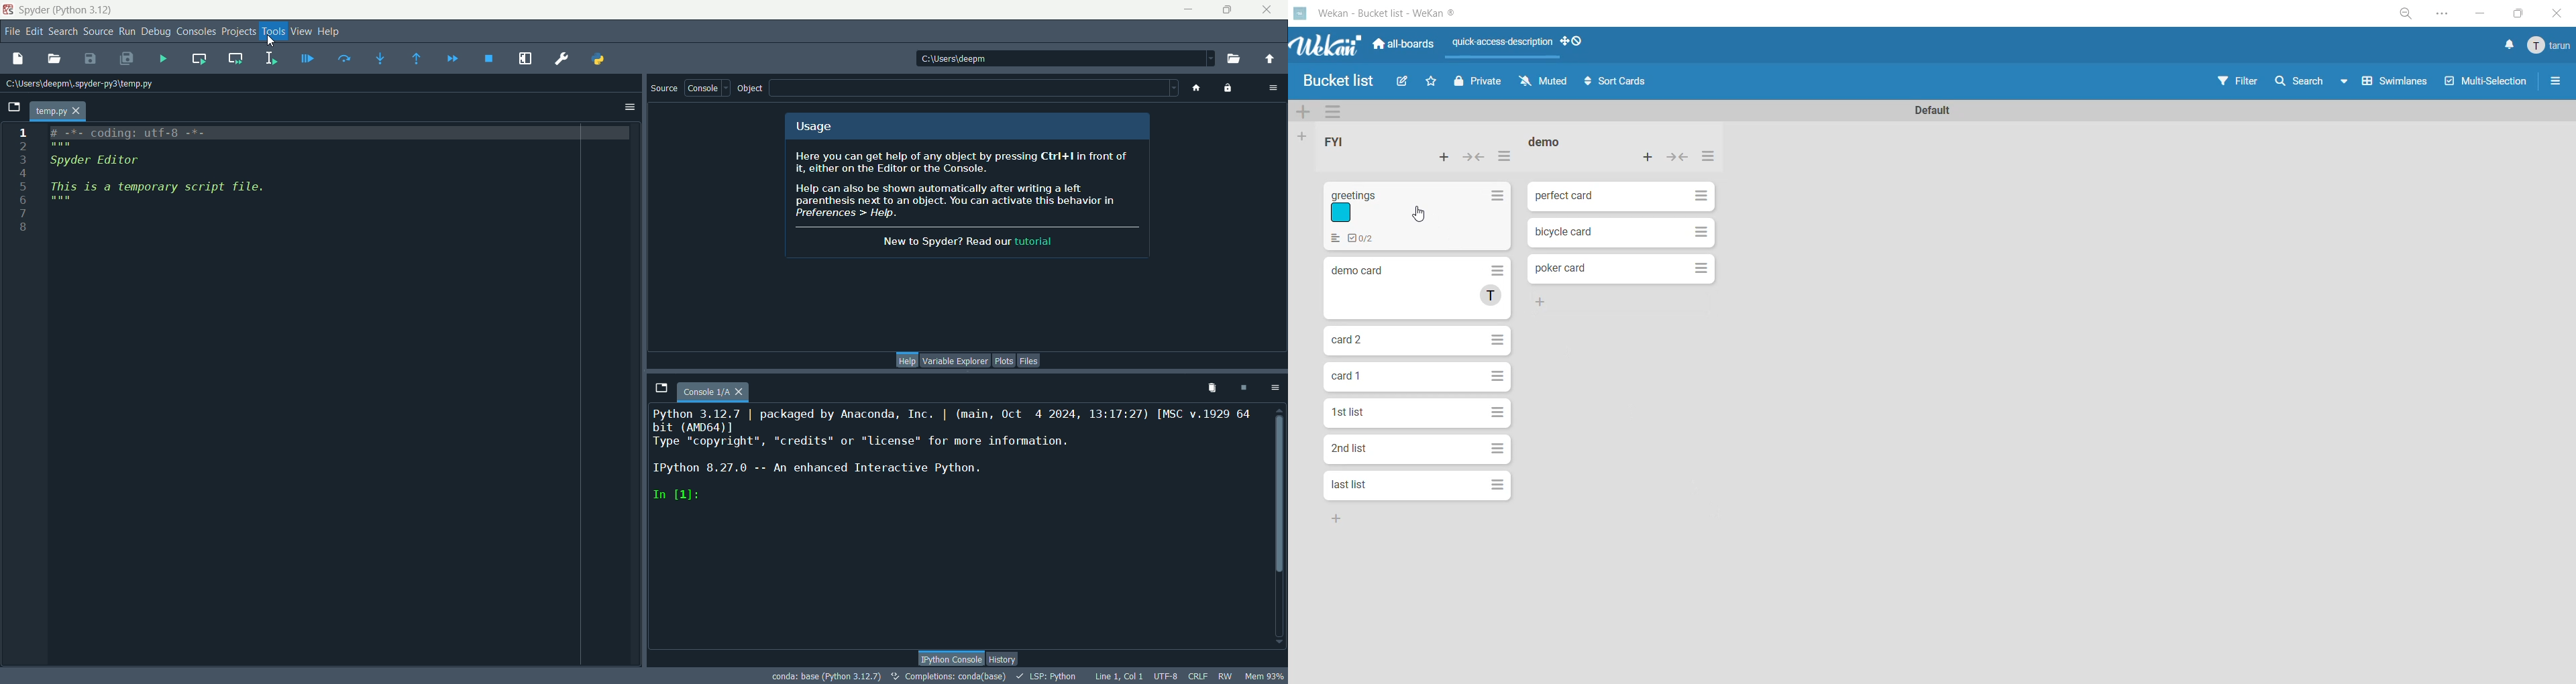 Image resolution: width=2576 pixels, height=700 pixels. I want to click on conda:base, so click(824, 677).